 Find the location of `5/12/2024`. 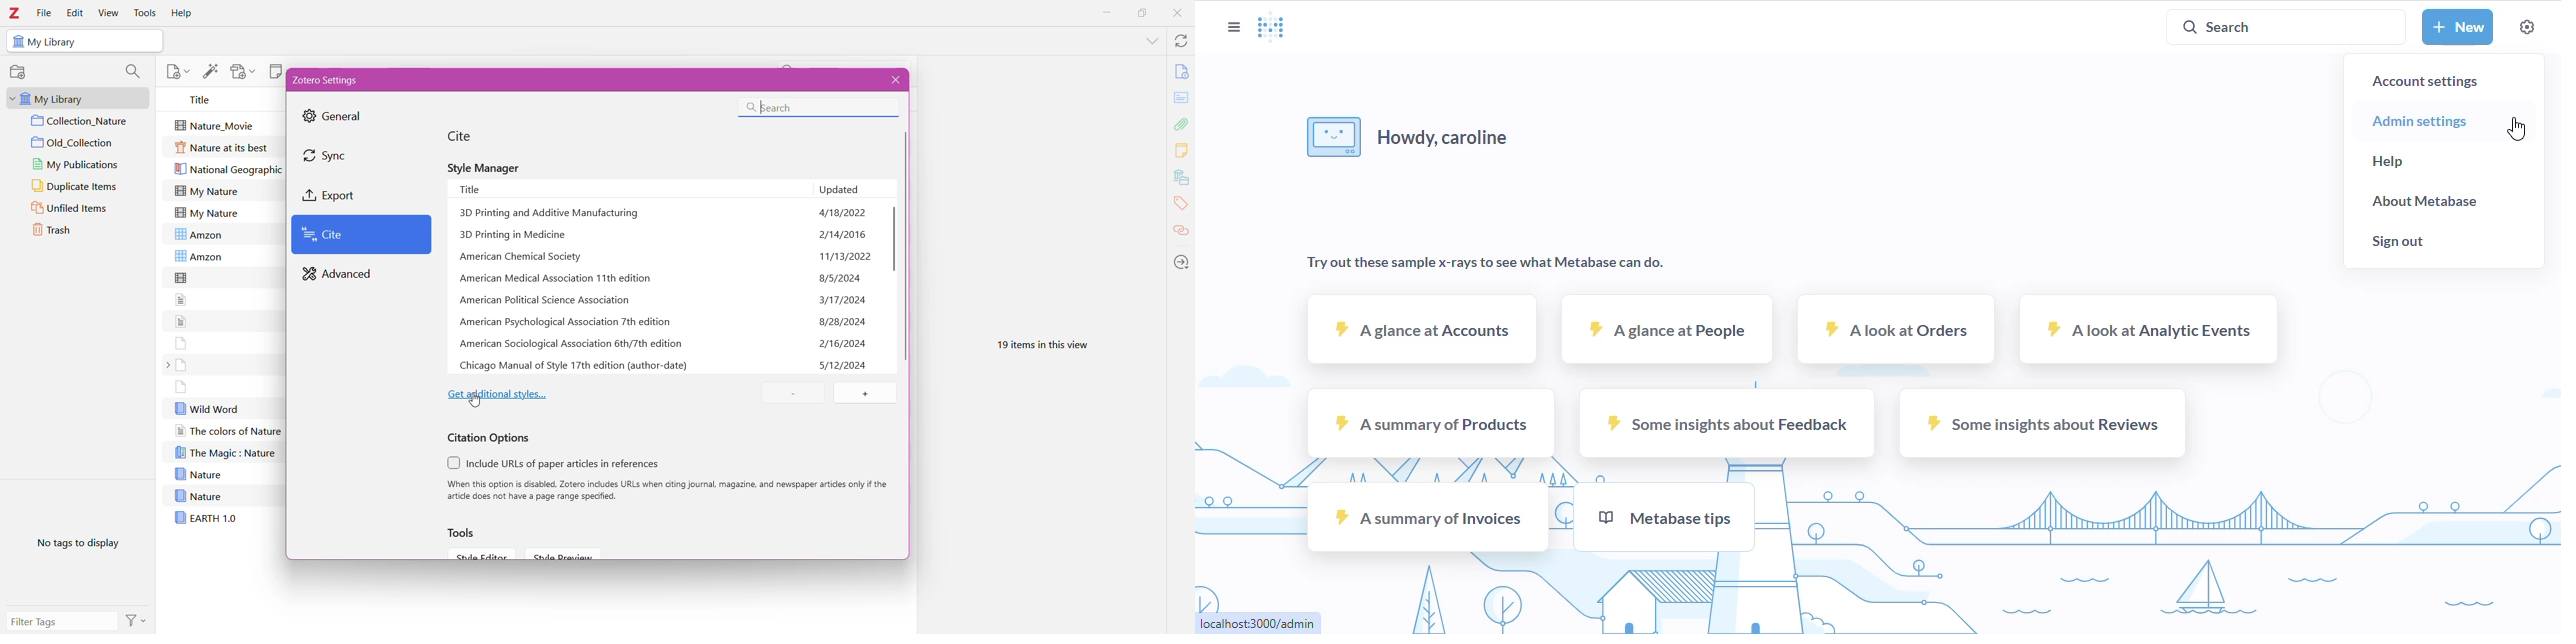

5/12/2024 is located at coordinates (845, 364).